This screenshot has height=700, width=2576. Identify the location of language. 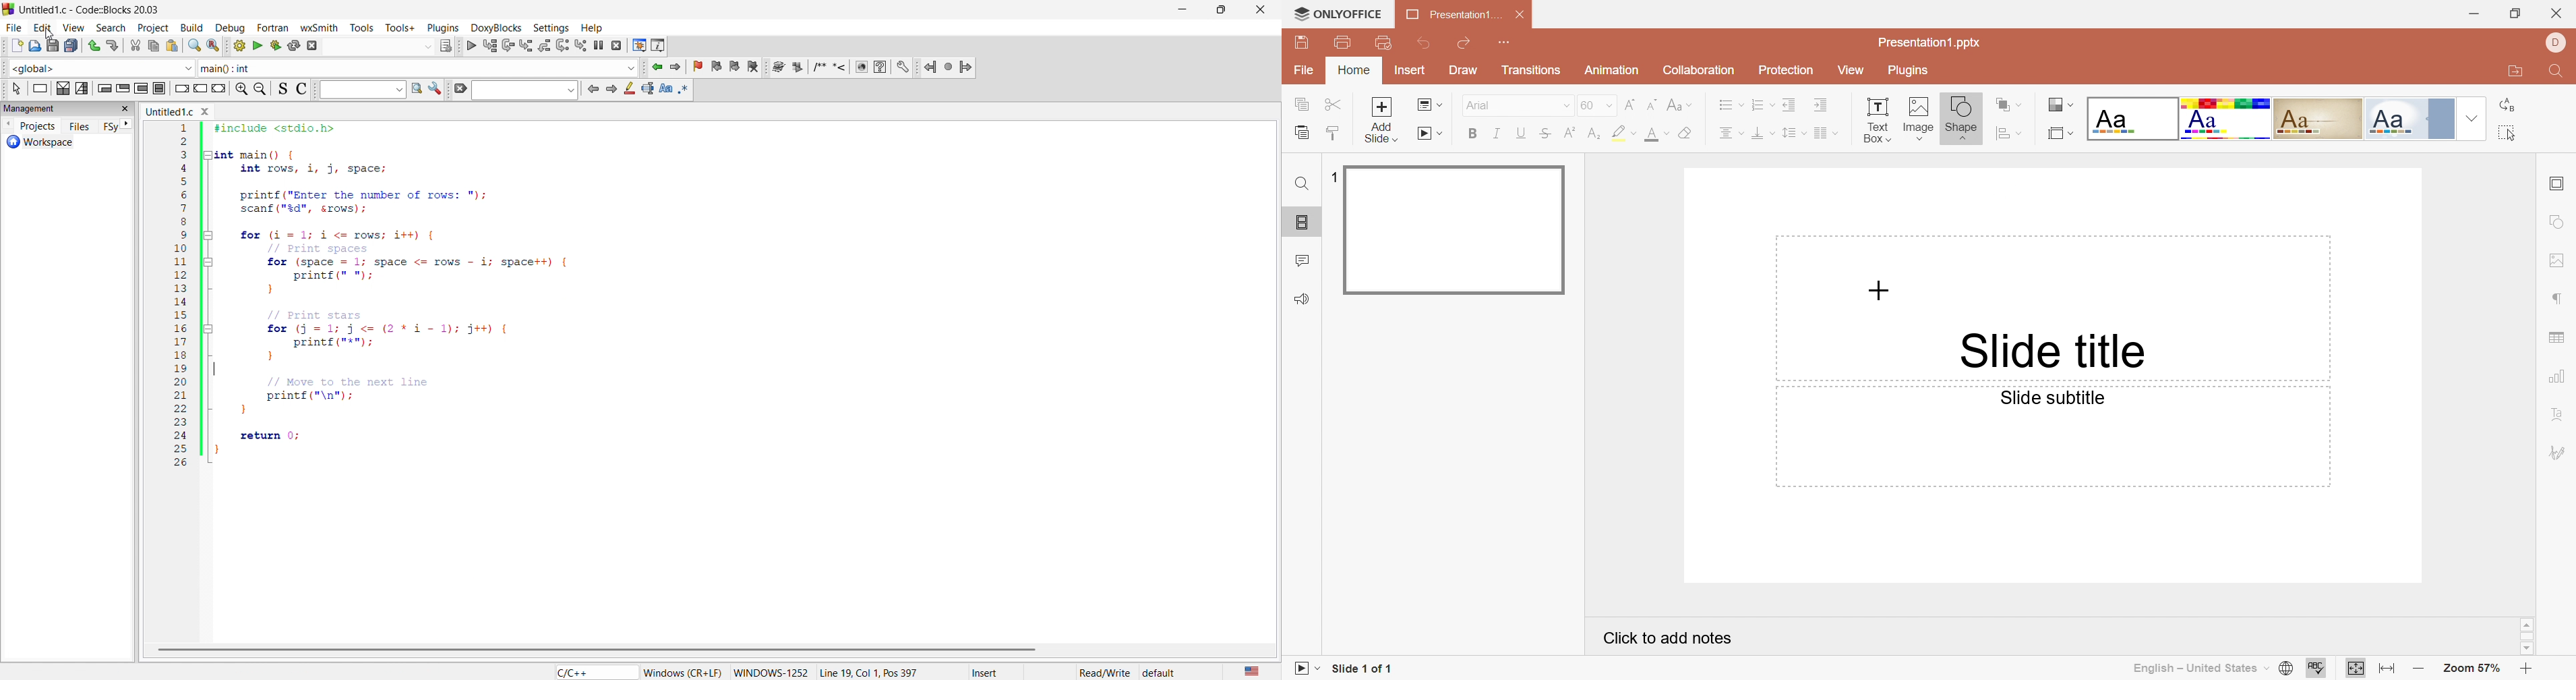
(1249, 671).